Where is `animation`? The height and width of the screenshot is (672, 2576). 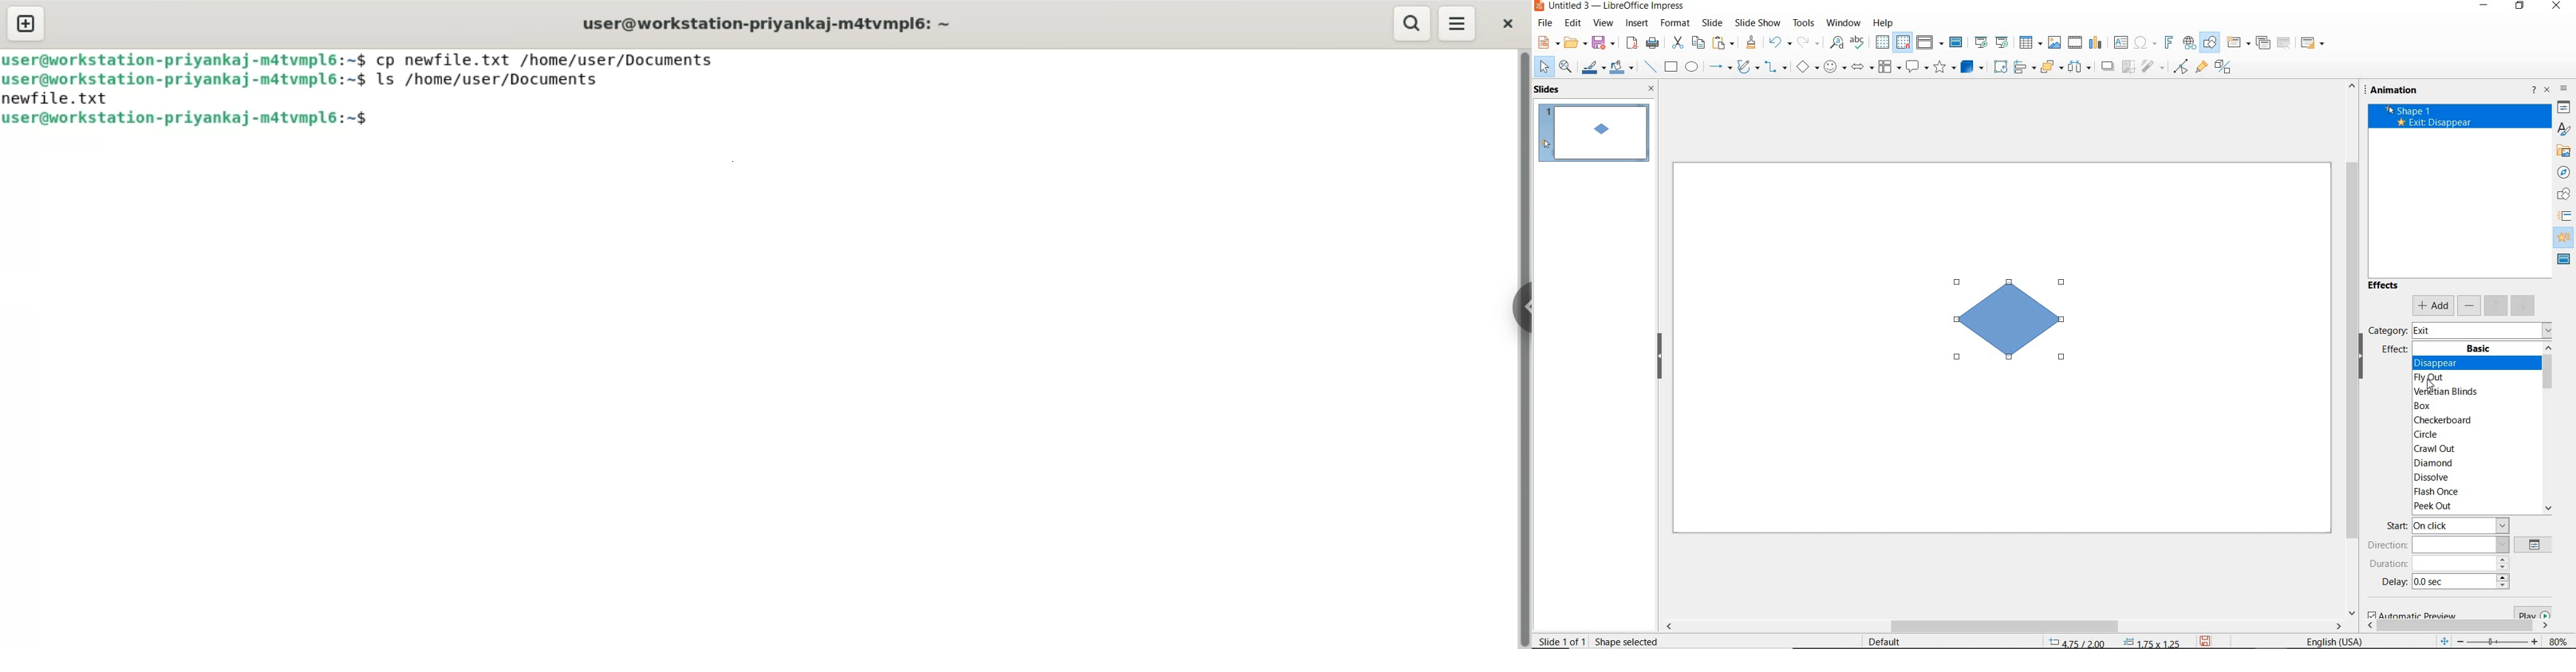 animation is located at coordinates (2565, 238).